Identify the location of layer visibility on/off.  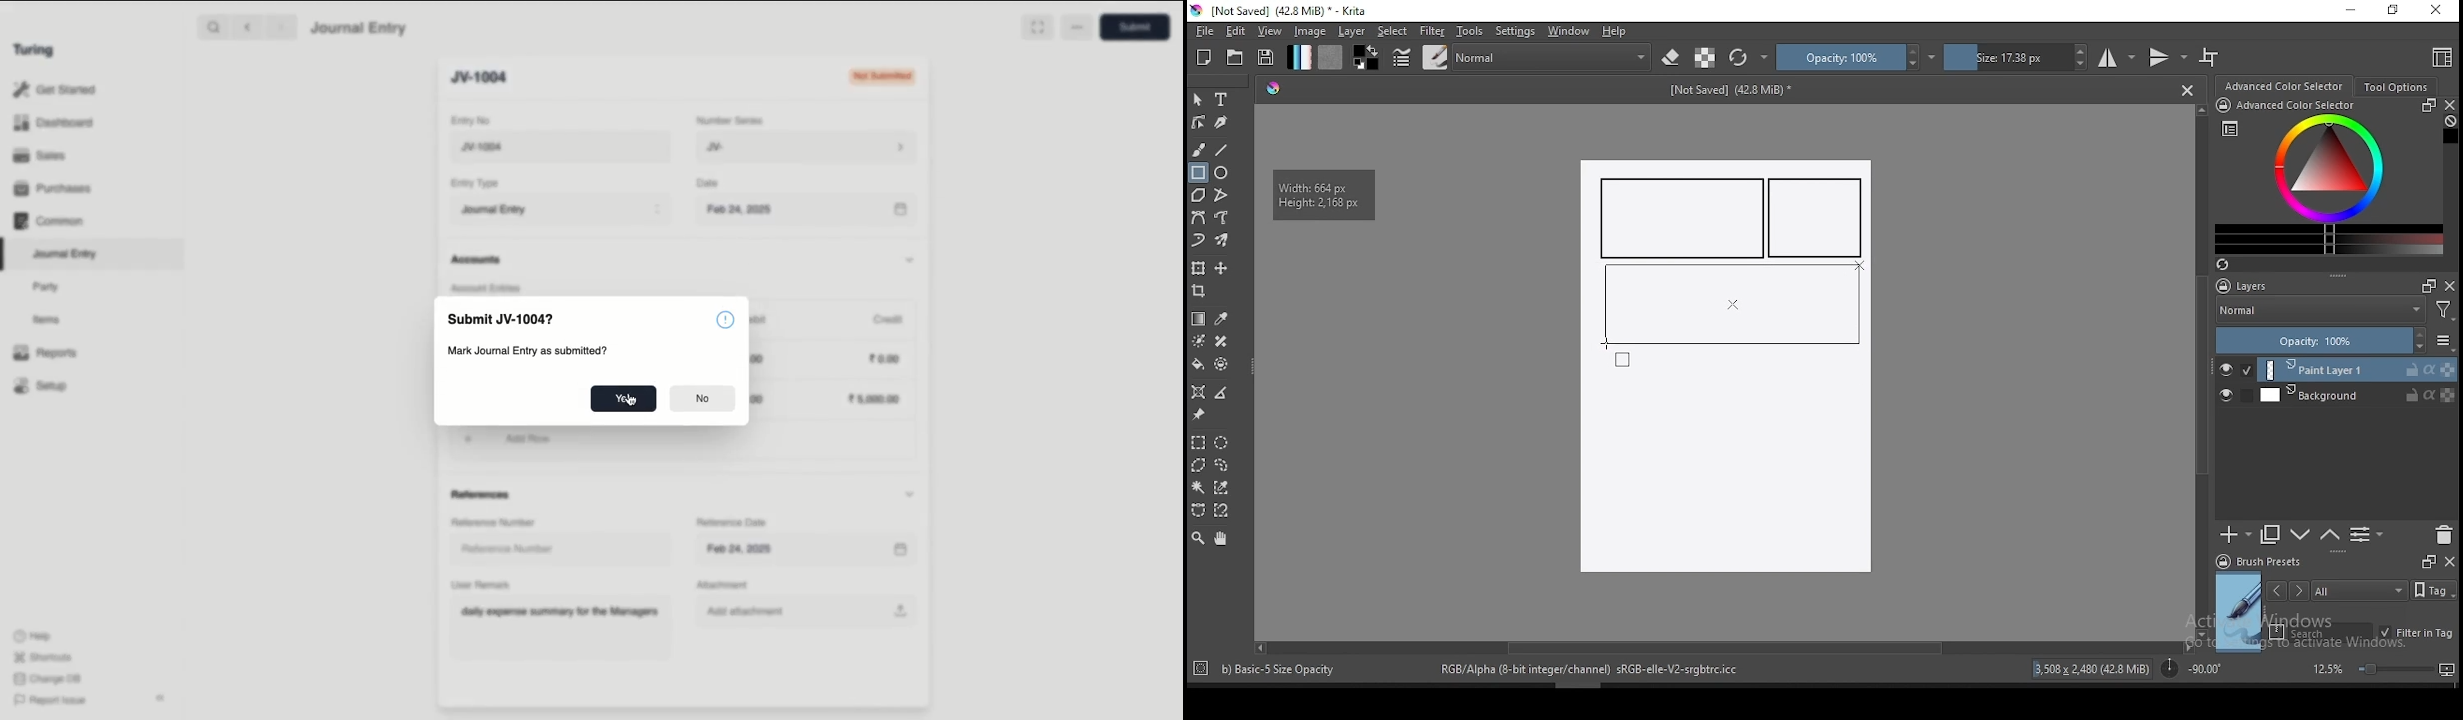
(2236, 370).